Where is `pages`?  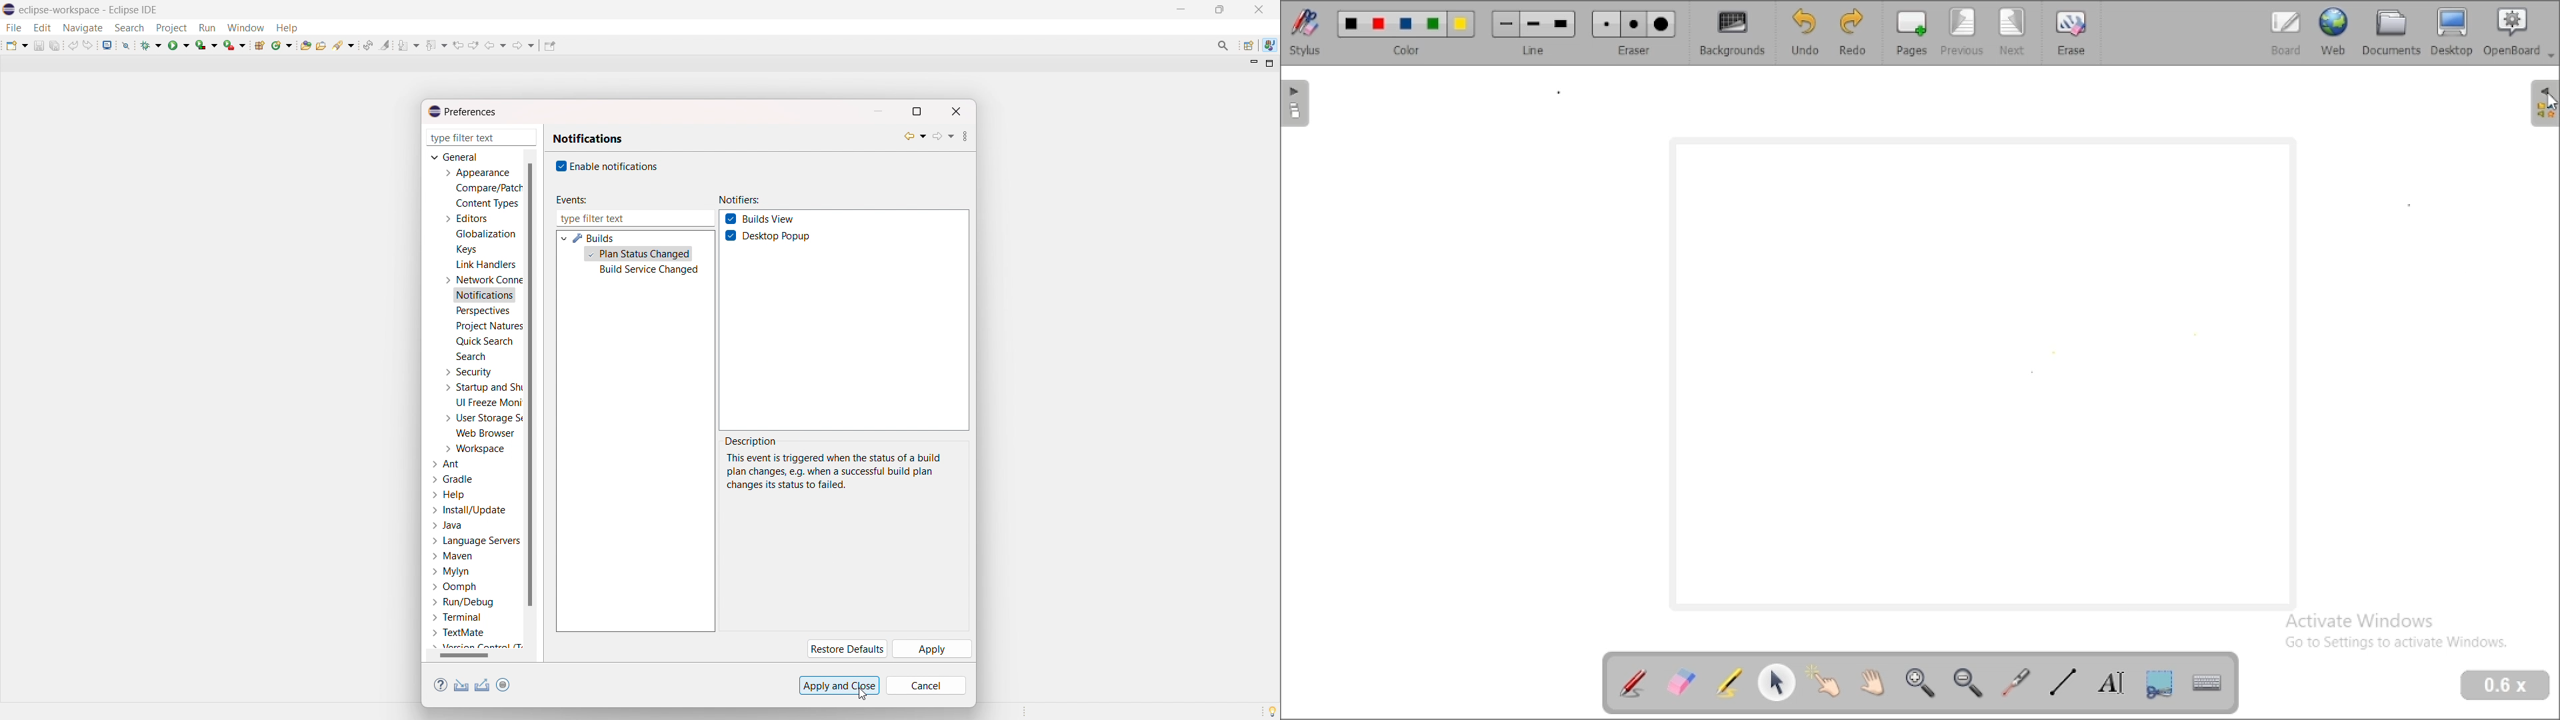 pages is located at coordinates (1911, 33).